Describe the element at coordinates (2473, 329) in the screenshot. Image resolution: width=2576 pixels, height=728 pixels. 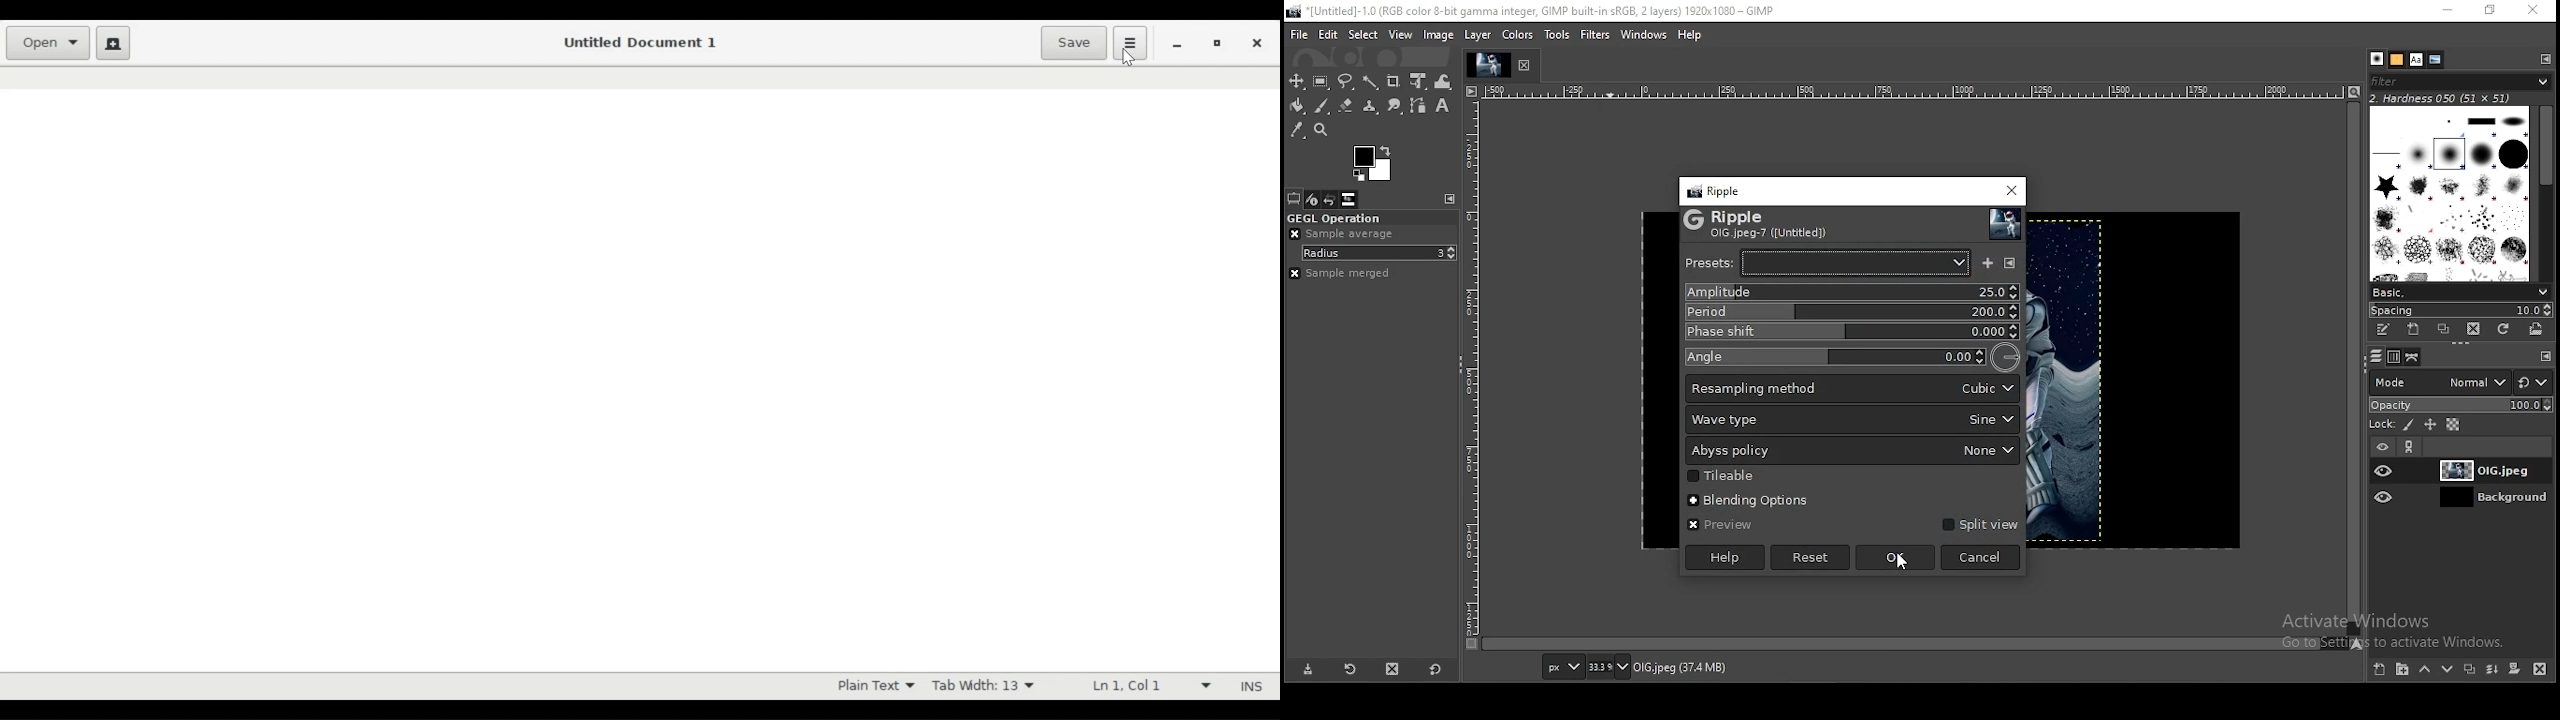
I see `delete this brush` at that location.